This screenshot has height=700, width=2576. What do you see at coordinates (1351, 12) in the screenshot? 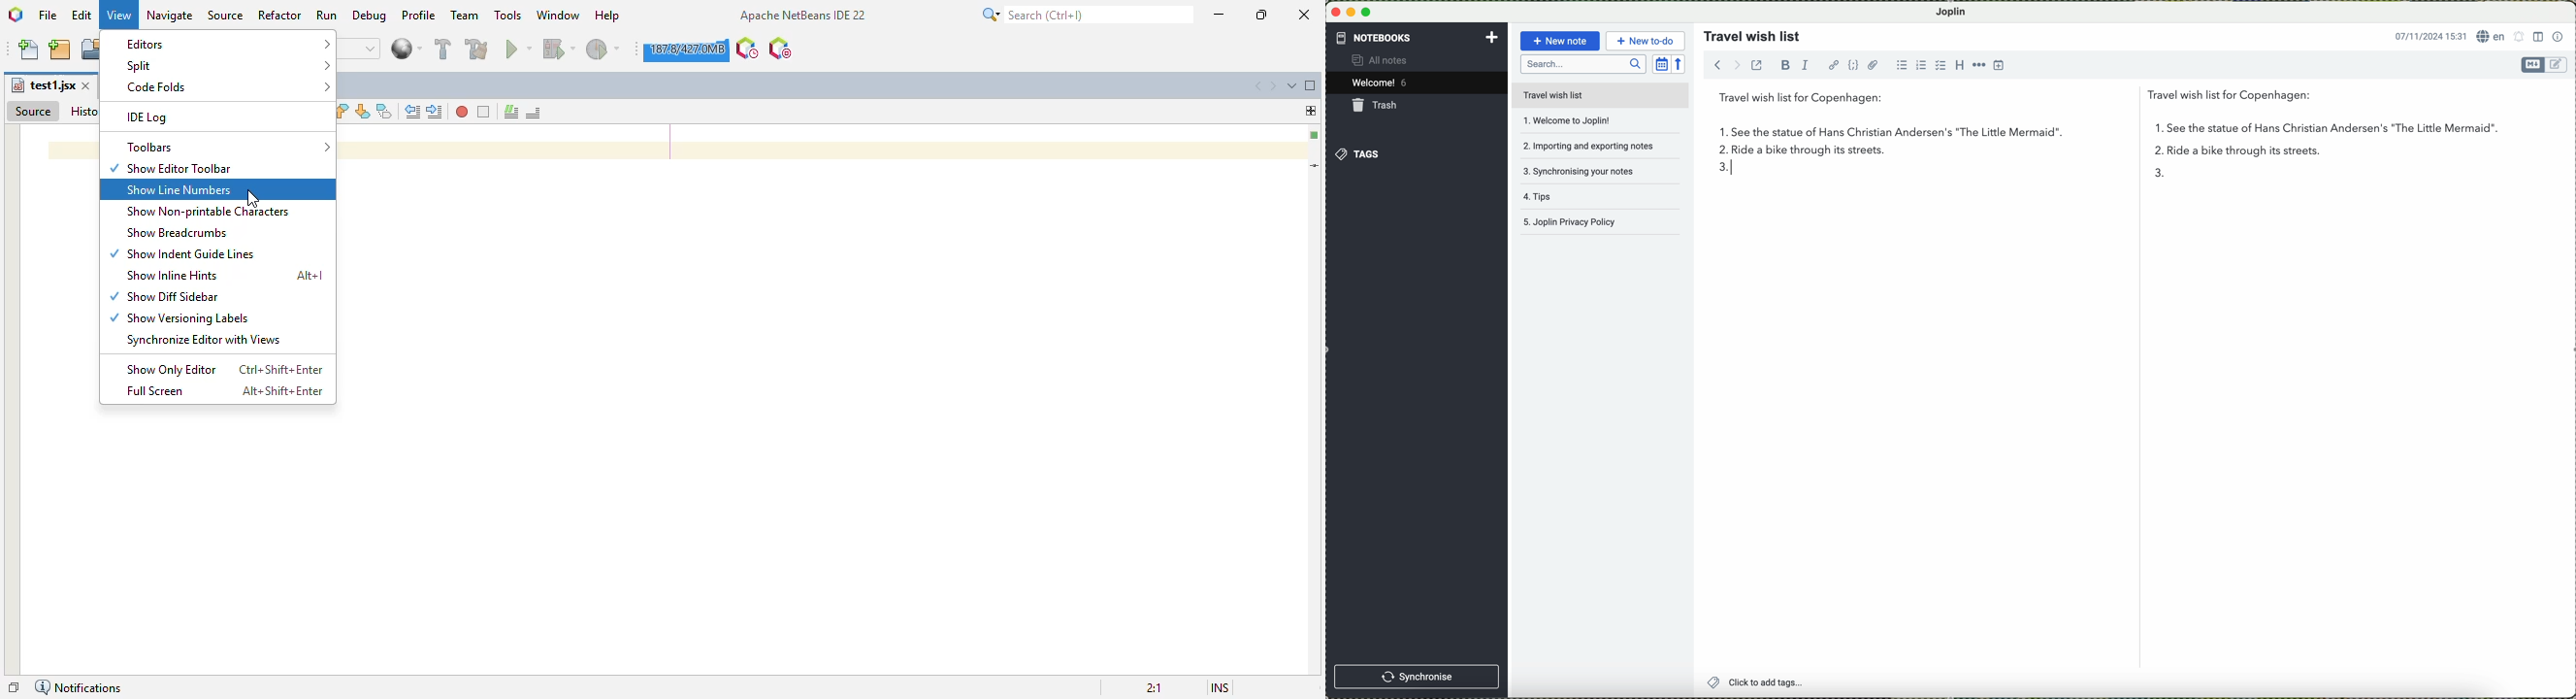
I see `minimize` at bounding box center [1351, 12].